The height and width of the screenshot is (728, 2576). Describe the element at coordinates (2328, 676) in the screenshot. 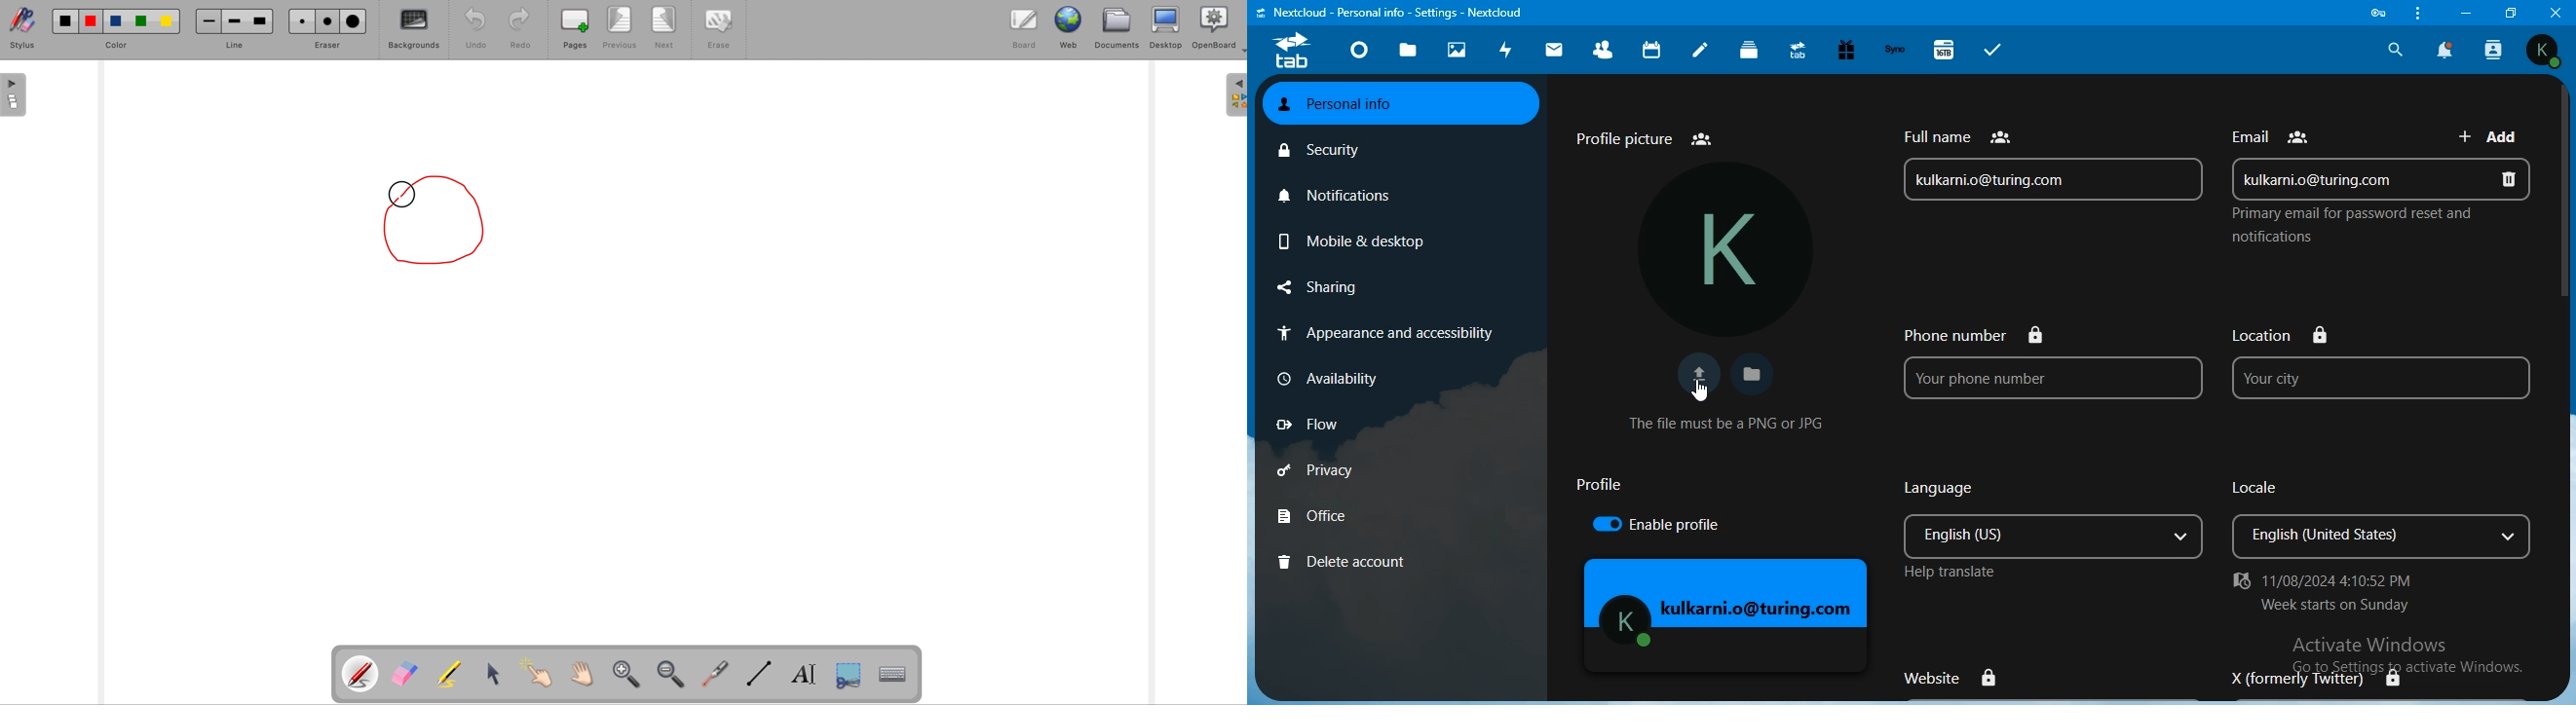

I see `X` at that location.